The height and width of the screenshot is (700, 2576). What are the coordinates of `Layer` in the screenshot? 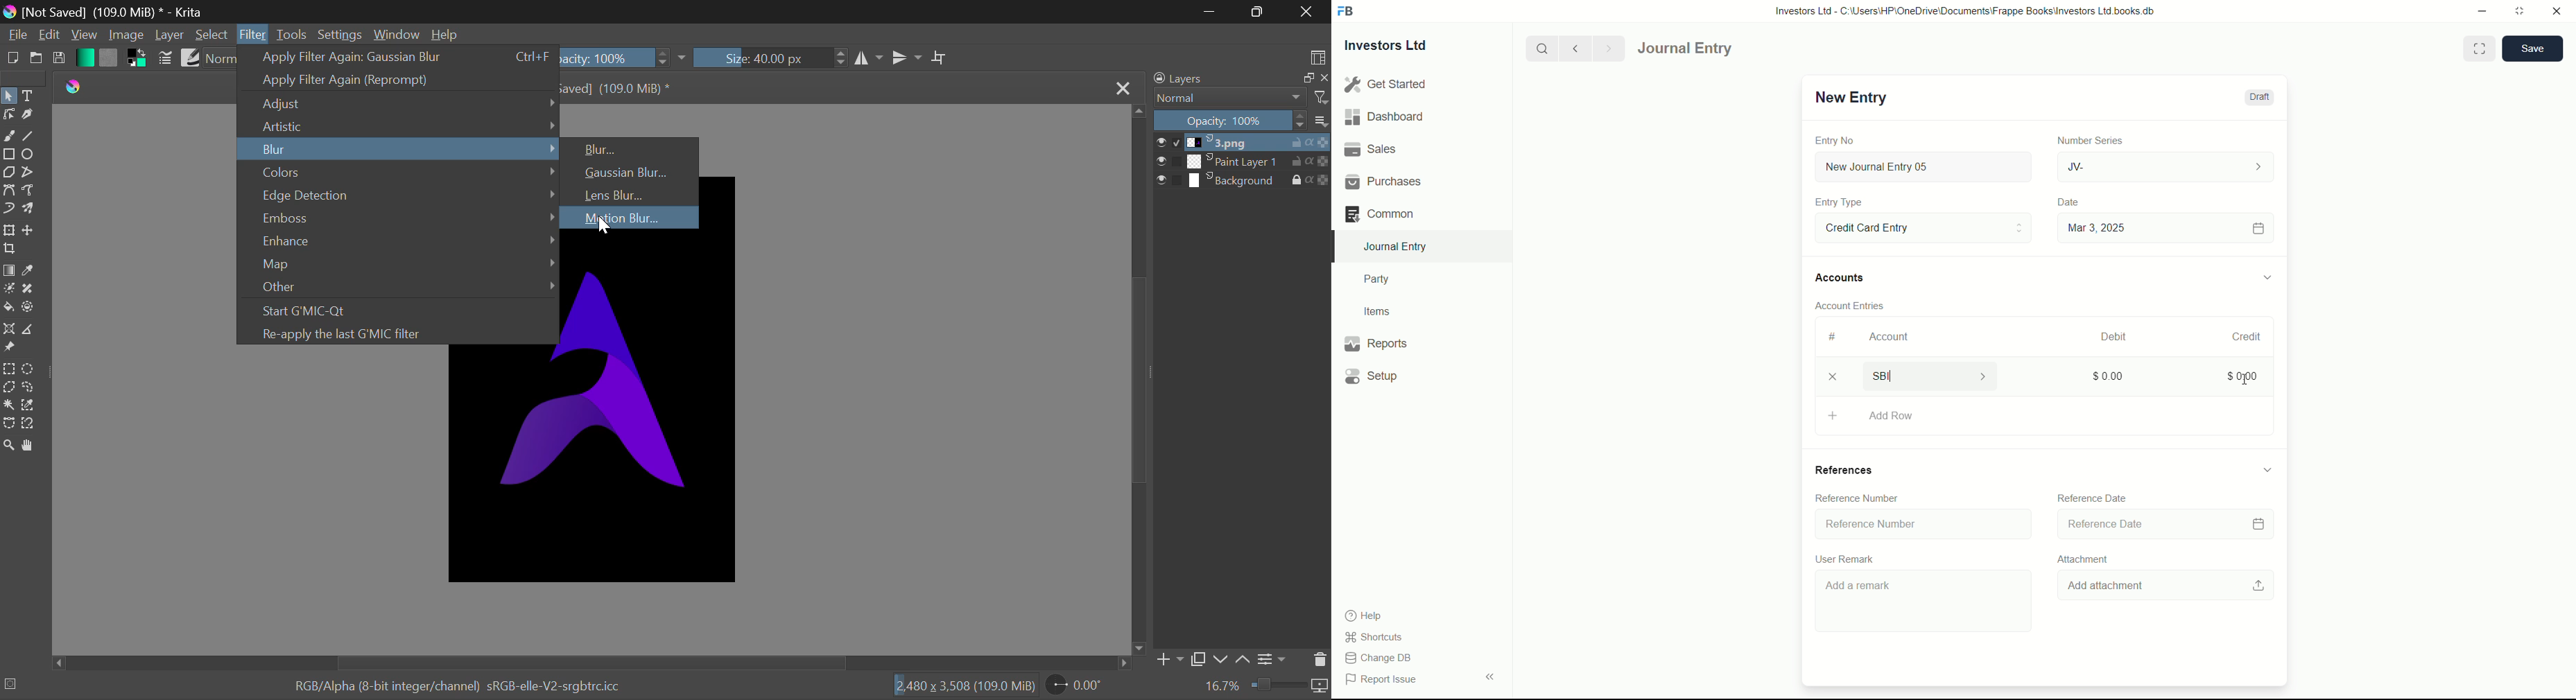 It's located at (170, 35).